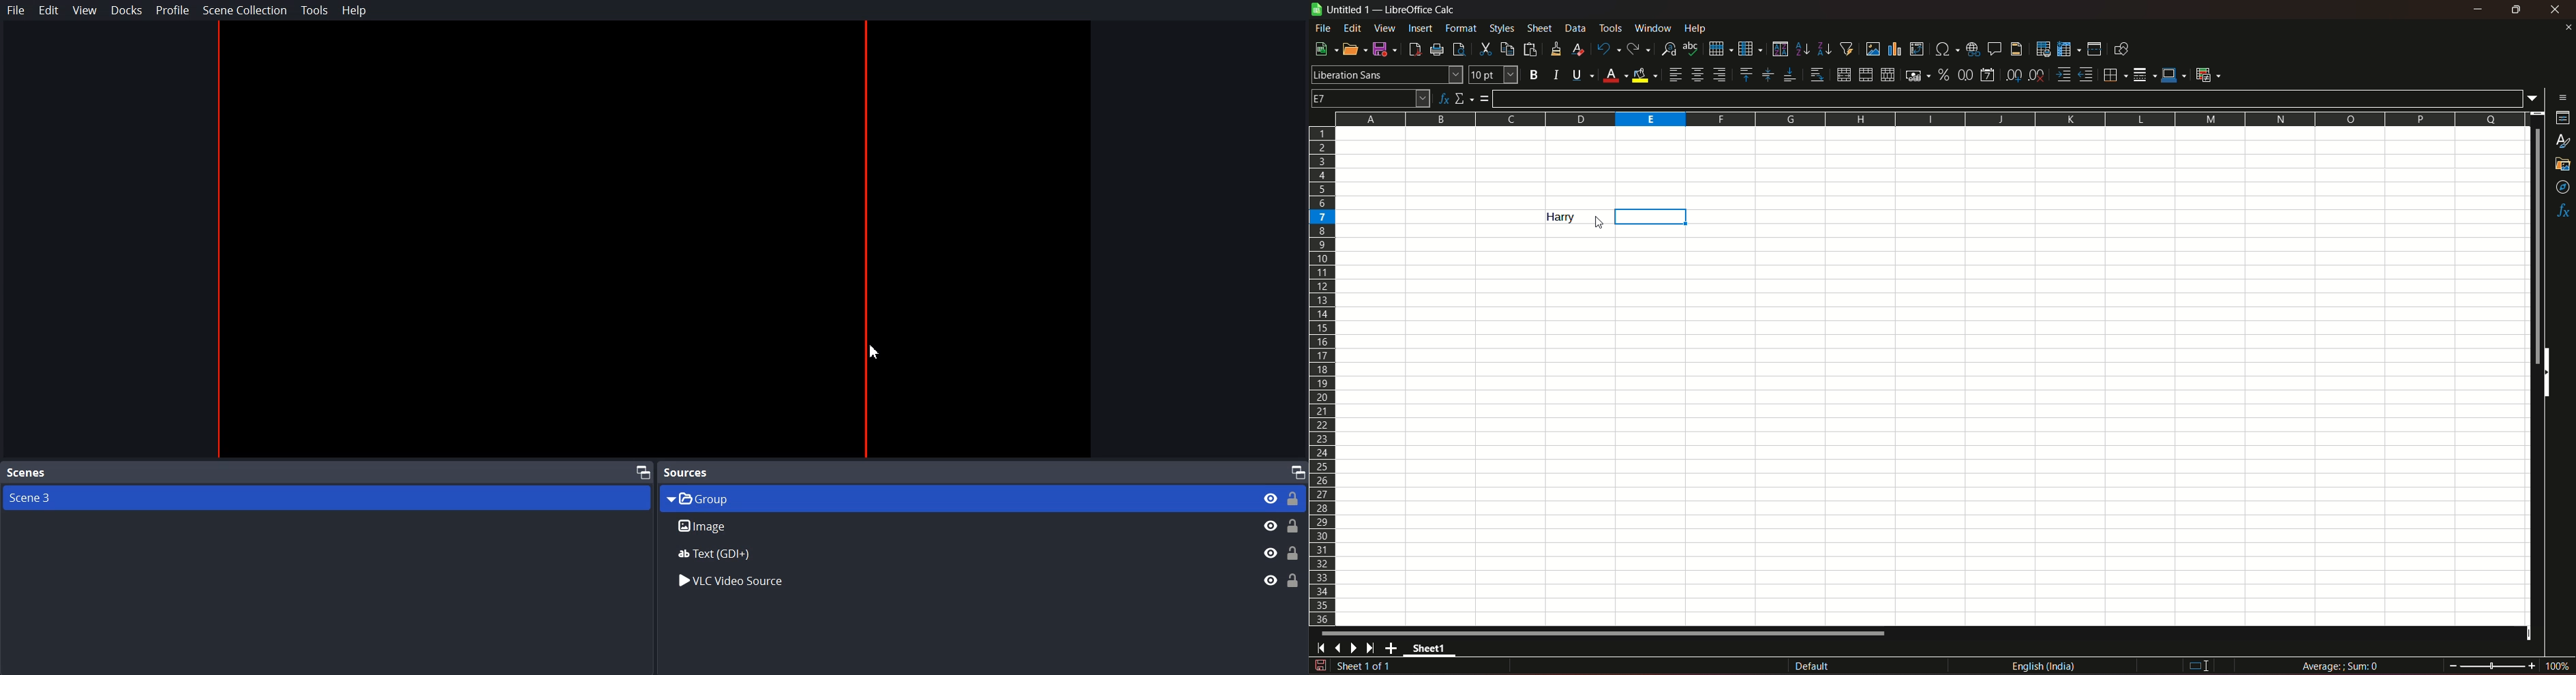 Image resolution: width=2576 pixels, height=700 pixels. I want to click on insert hyperlink, so click(1971, 48).